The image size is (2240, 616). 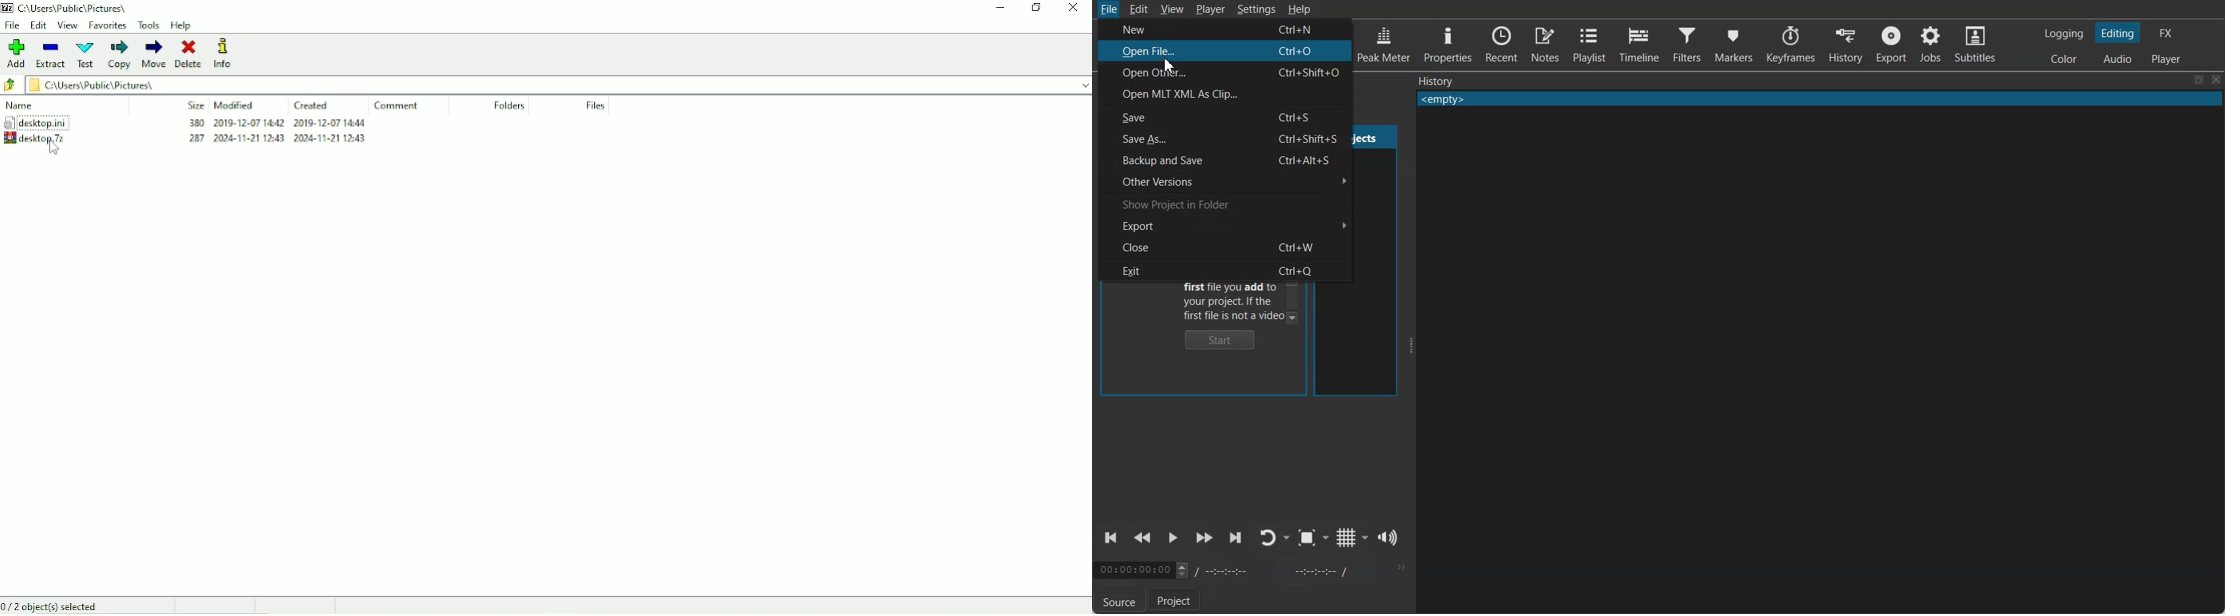 What do you see at coordinates (1228, 225) in the screenshot?
I see `Export` at bounding box center [1228, 225].